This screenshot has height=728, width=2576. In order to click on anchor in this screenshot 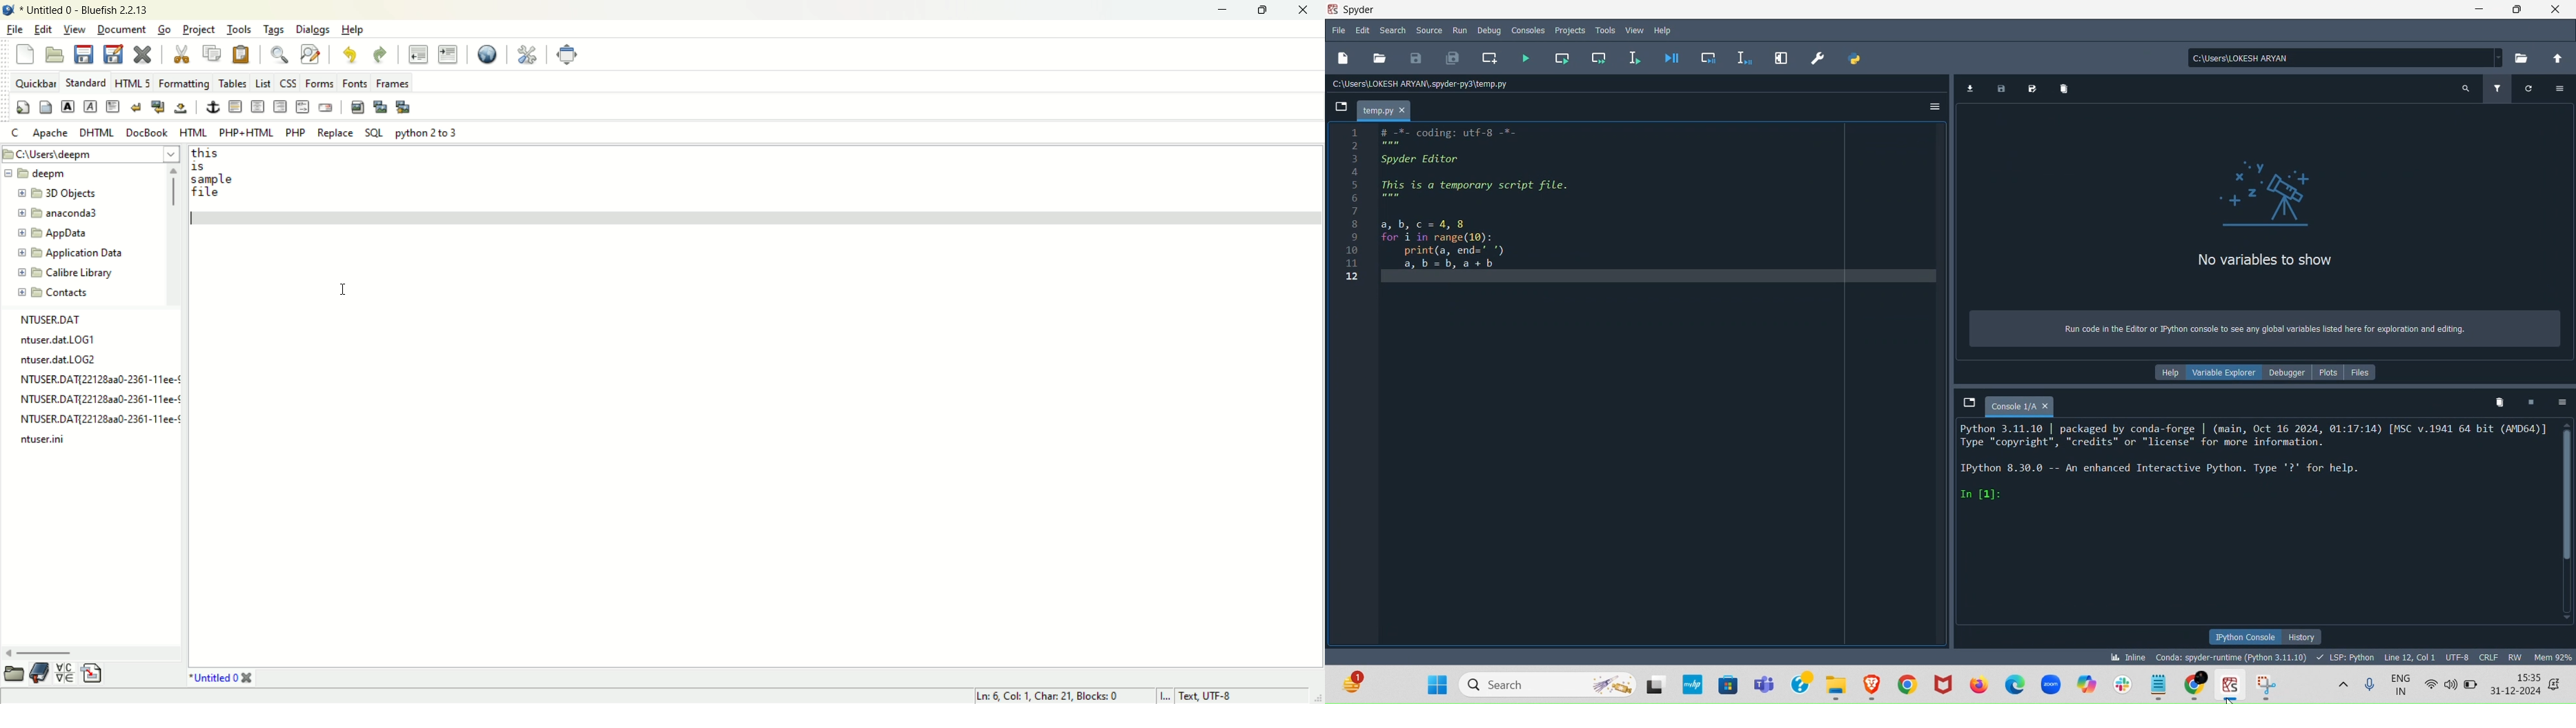, I will do `click(212, 106)`.